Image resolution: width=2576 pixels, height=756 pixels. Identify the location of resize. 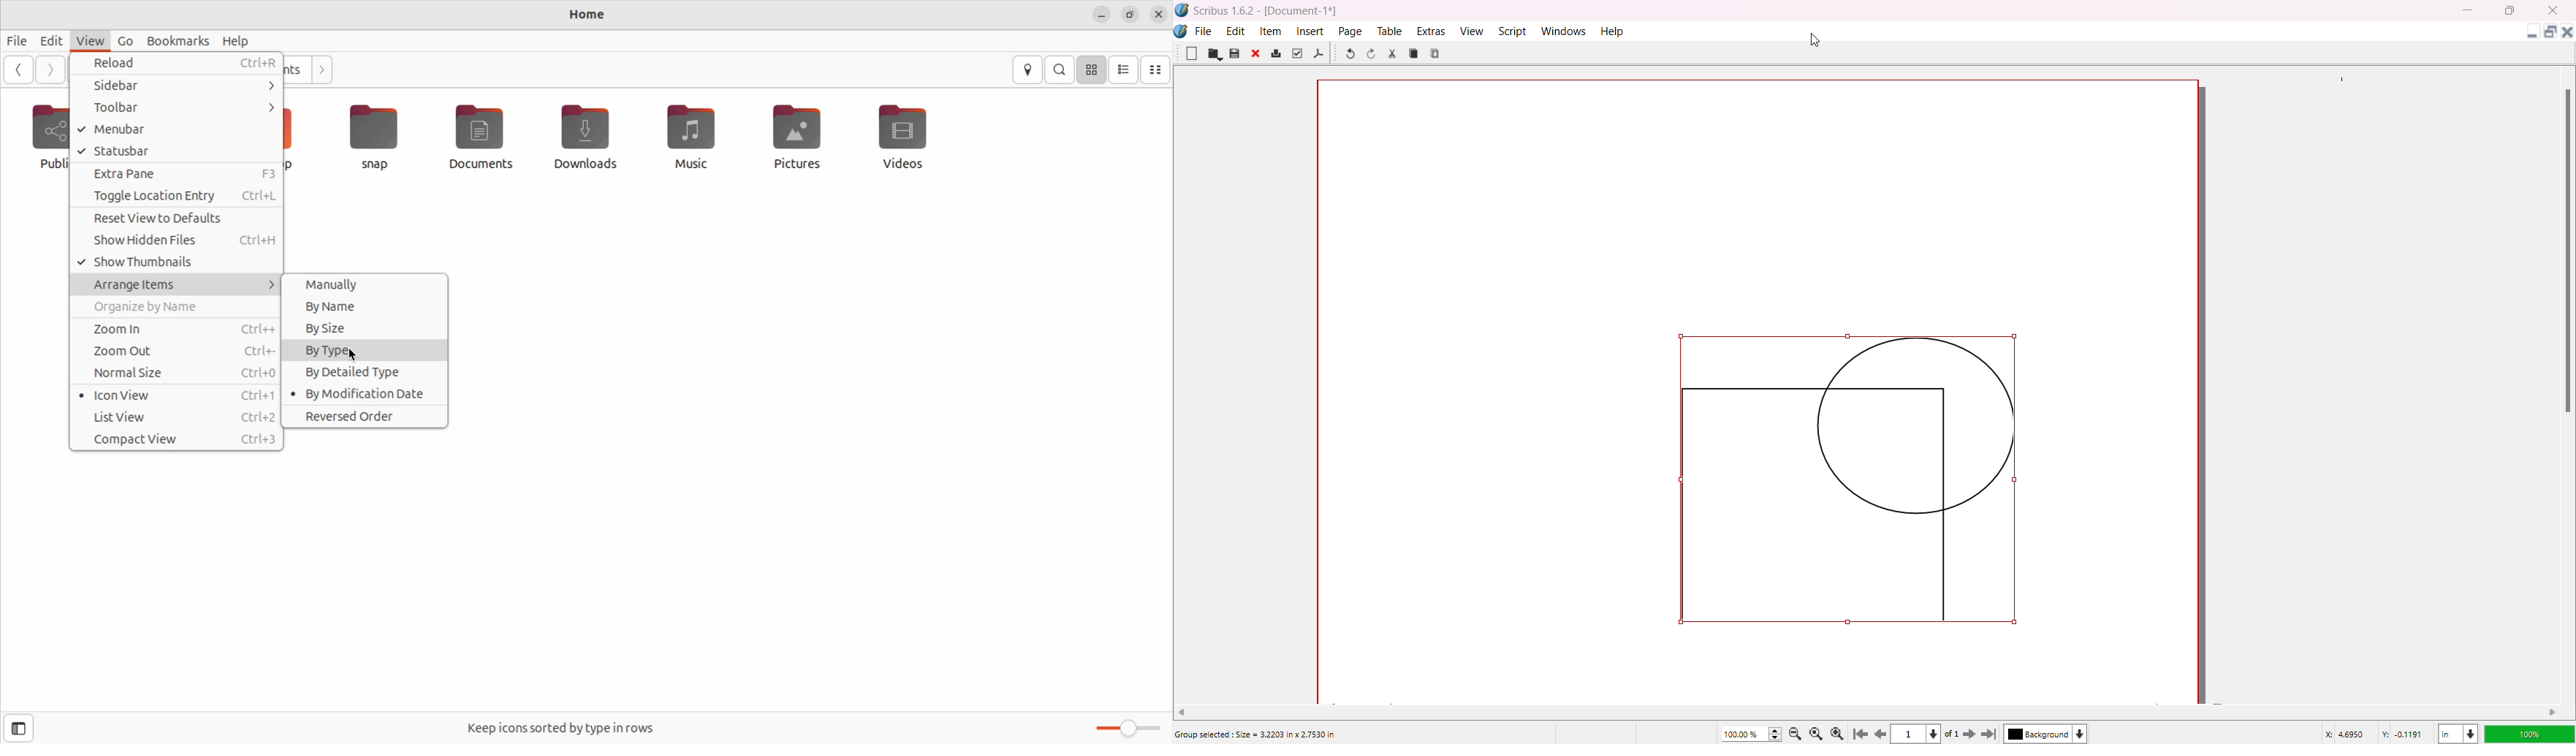
(1131, 15).